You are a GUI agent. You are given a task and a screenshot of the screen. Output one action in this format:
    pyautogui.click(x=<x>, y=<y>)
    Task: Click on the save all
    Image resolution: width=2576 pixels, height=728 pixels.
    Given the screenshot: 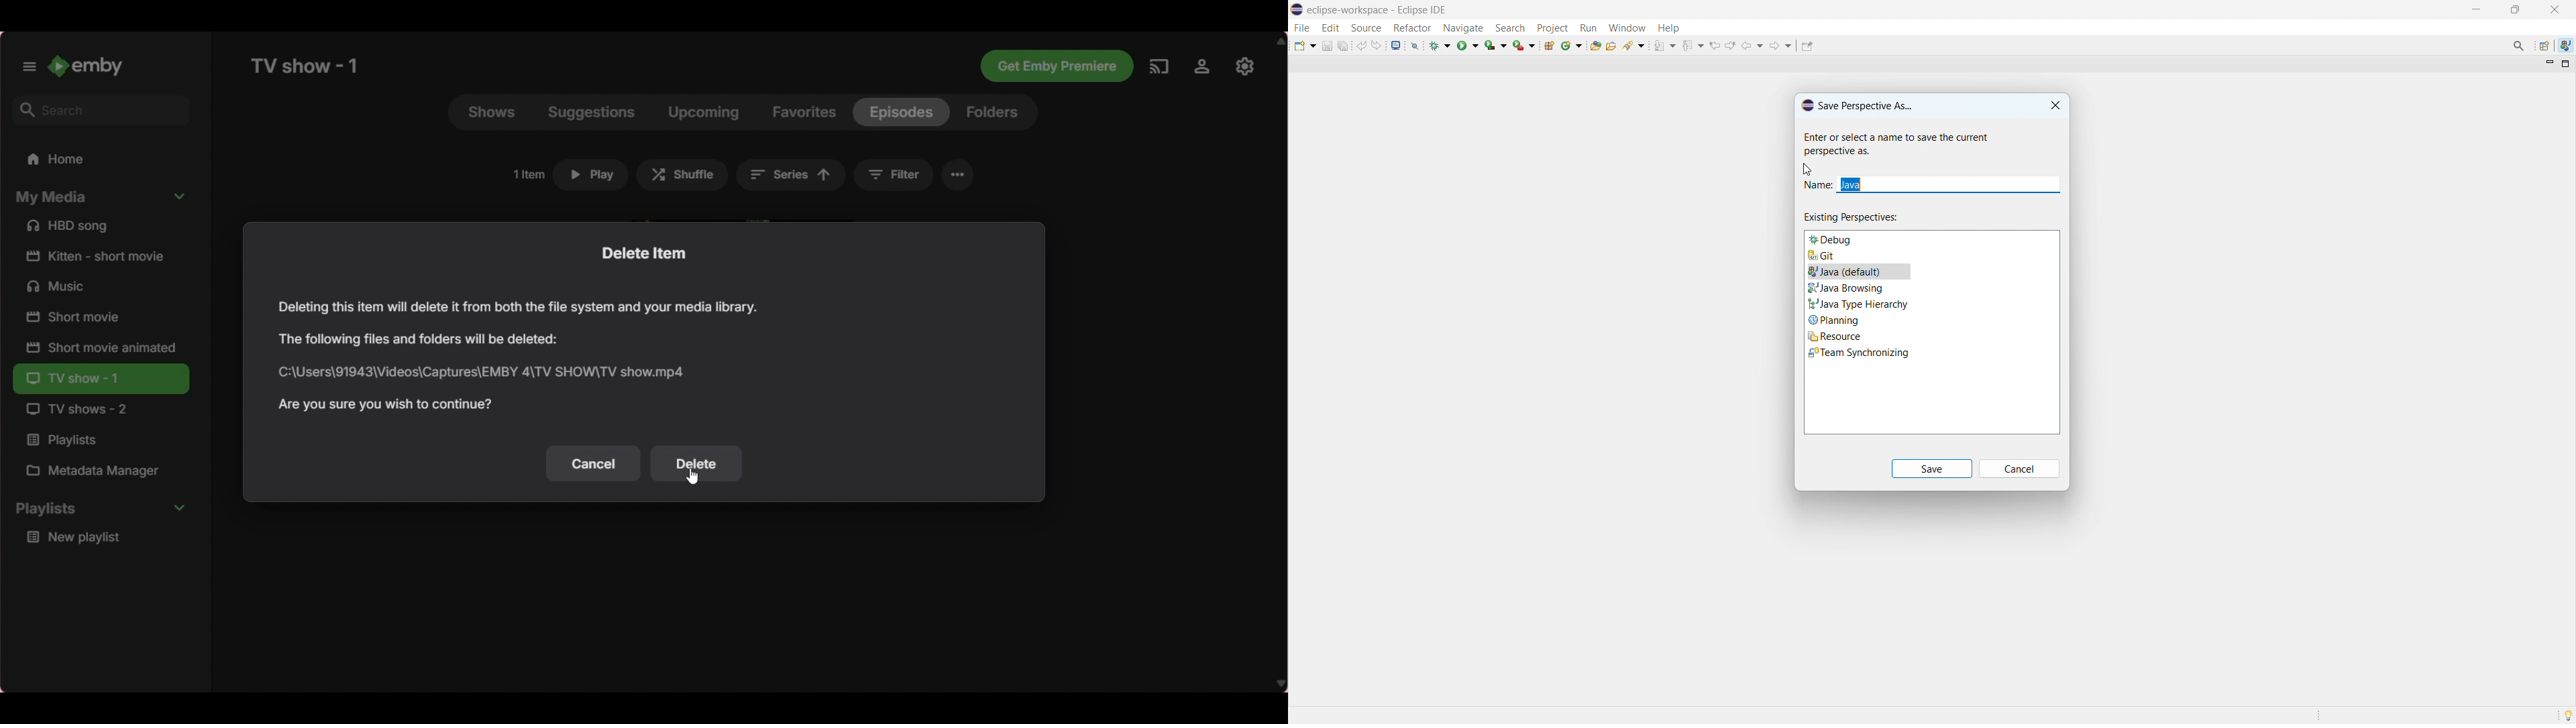 What is the action you would take?
    pyautogui.click(x=1344, y=45)
    